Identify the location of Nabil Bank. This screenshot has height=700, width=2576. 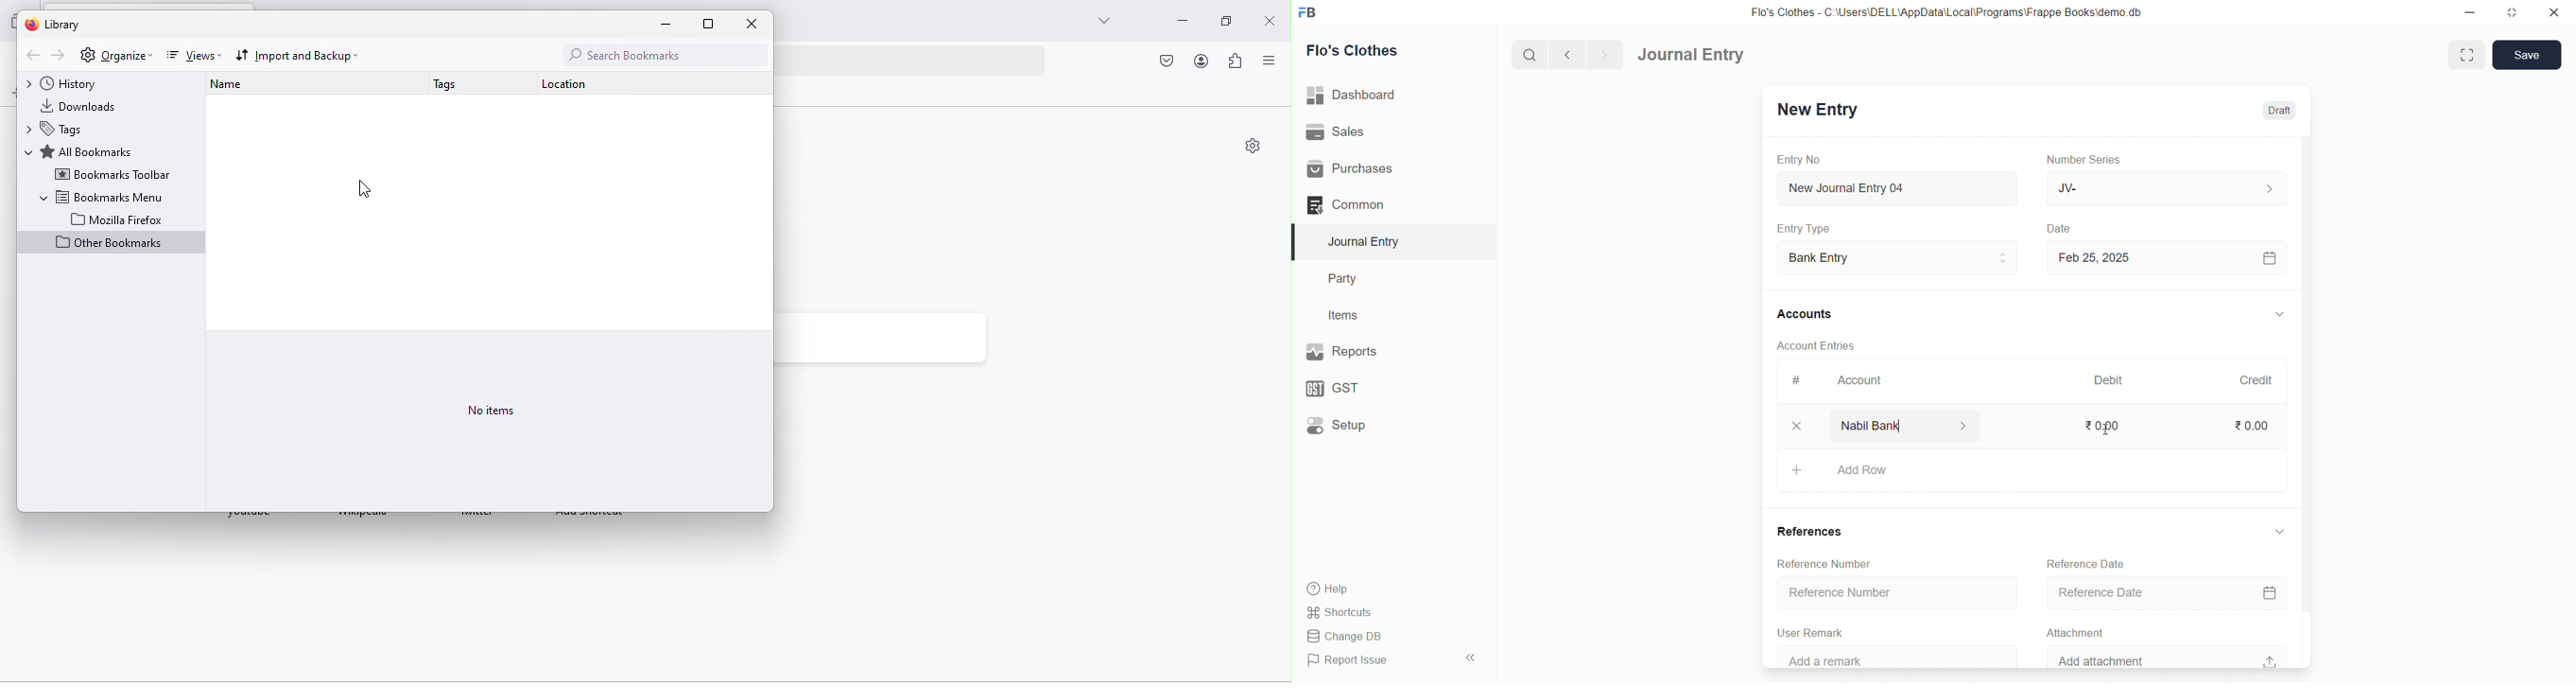
(1897, 425).